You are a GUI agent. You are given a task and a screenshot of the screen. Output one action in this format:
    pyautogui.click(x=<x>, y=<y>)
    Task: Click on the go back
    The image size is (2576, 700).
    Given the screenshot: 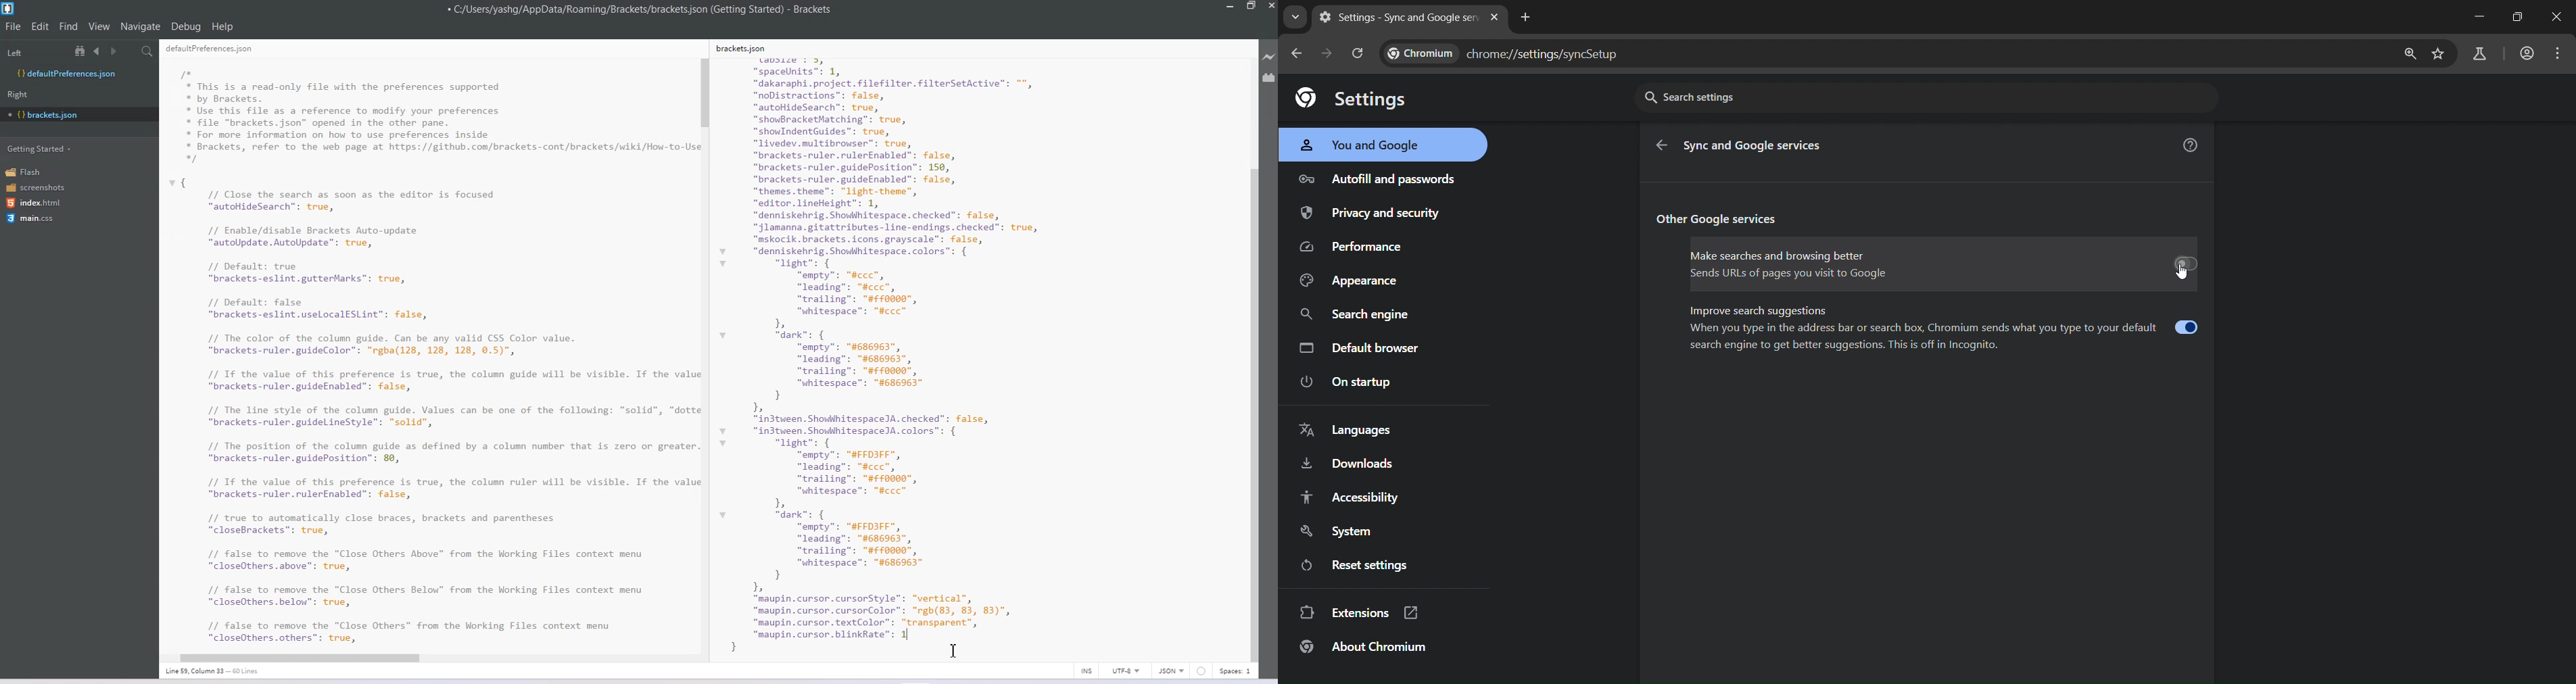 What is the action you would take?
    pyautogui.click(x=1664, y=147)
    